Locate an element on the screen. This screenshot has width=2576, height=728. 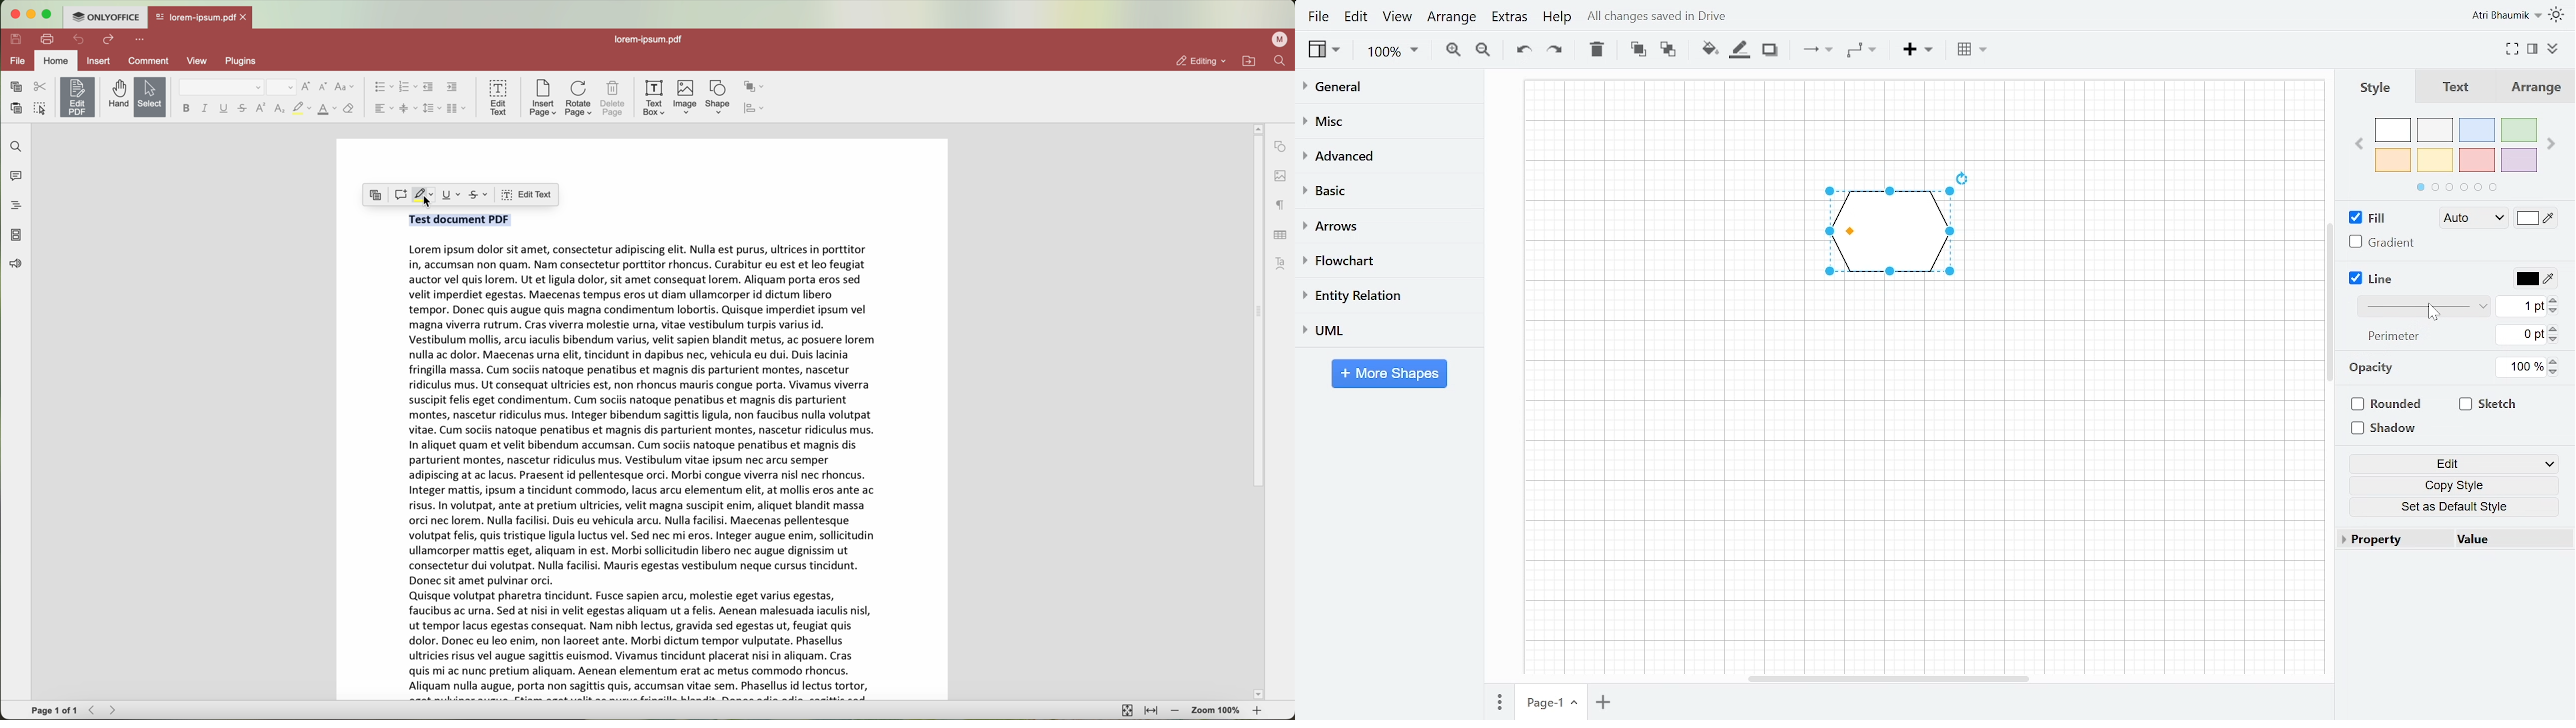
strikeout is located at coordinates (481, 194).